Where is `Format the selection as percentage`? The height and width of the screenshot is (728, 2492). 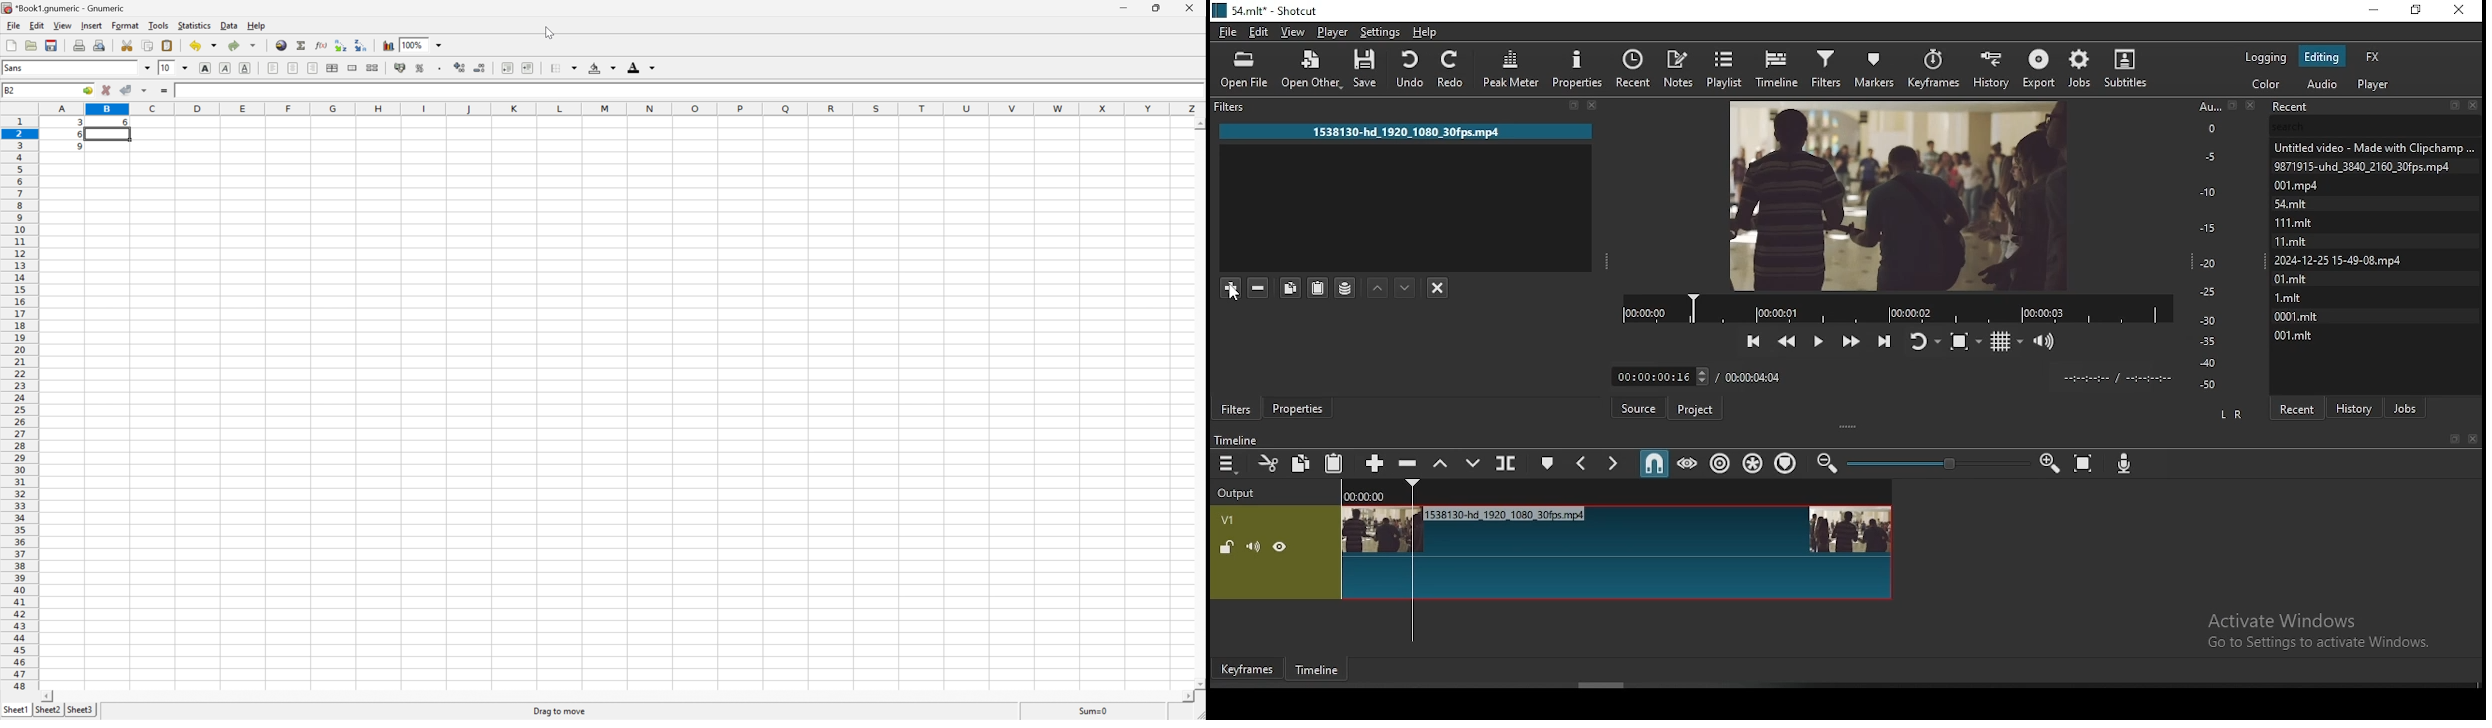 Format the selection as percentage is located at coordinates (419, 68).